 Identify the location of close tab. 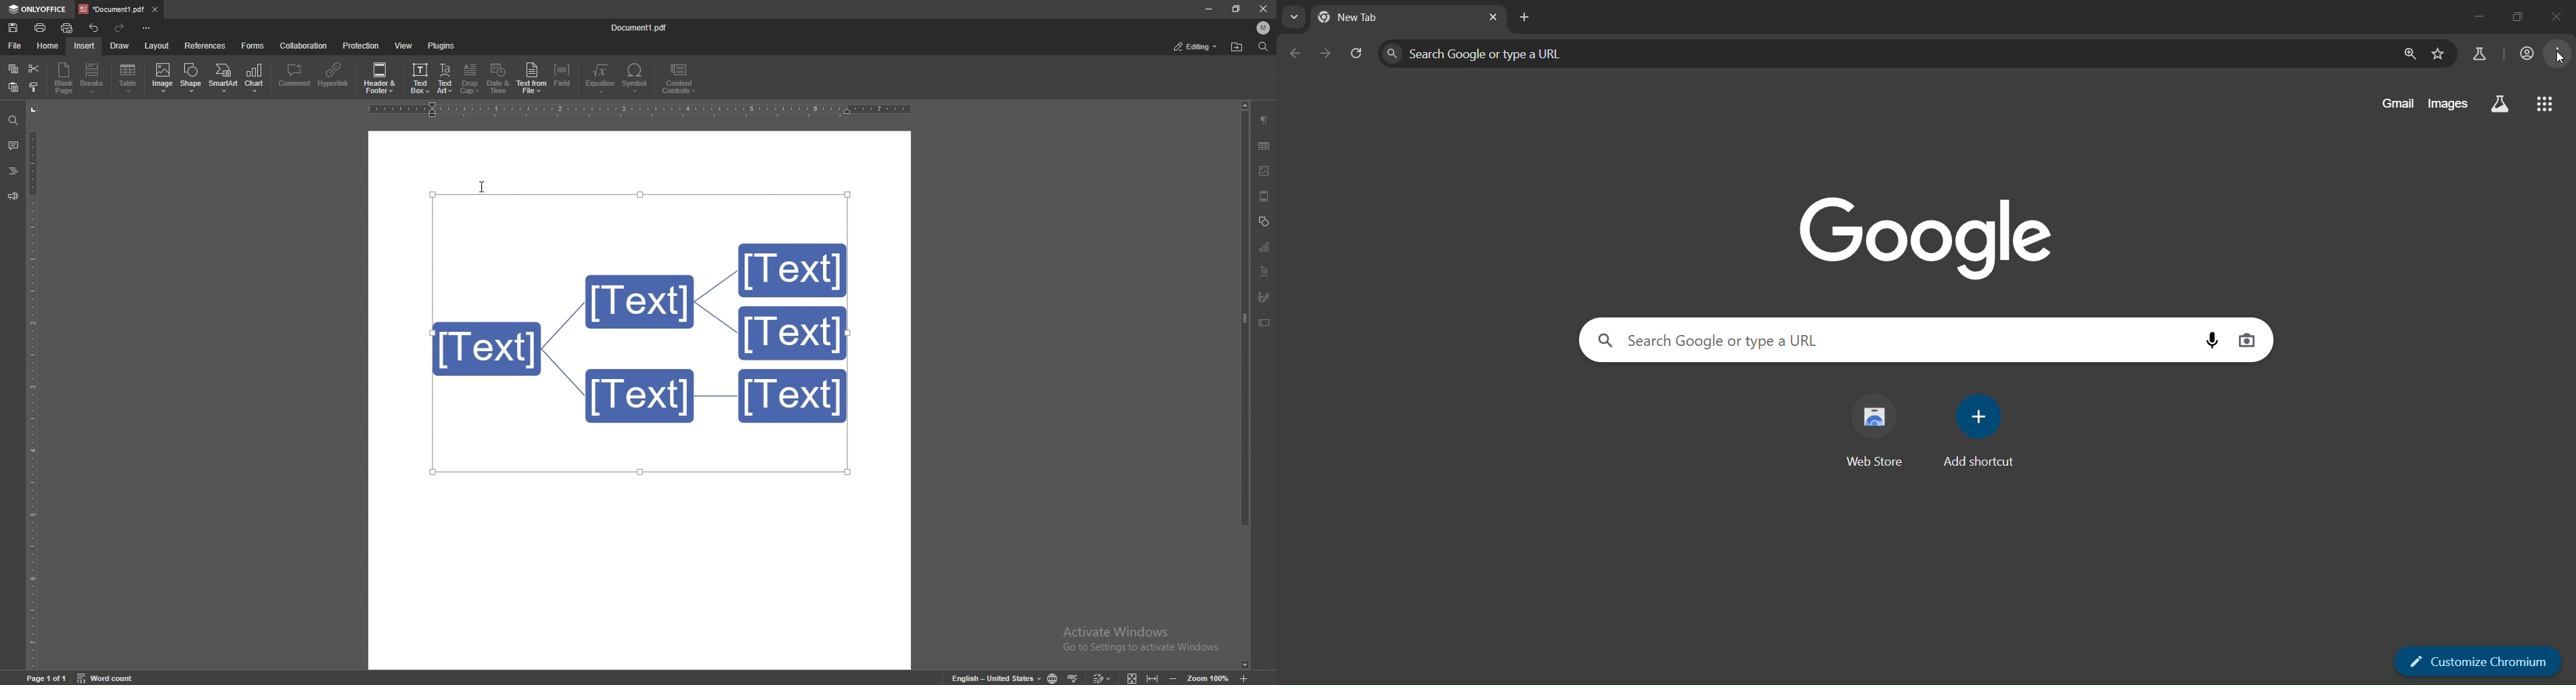
(156, 9).